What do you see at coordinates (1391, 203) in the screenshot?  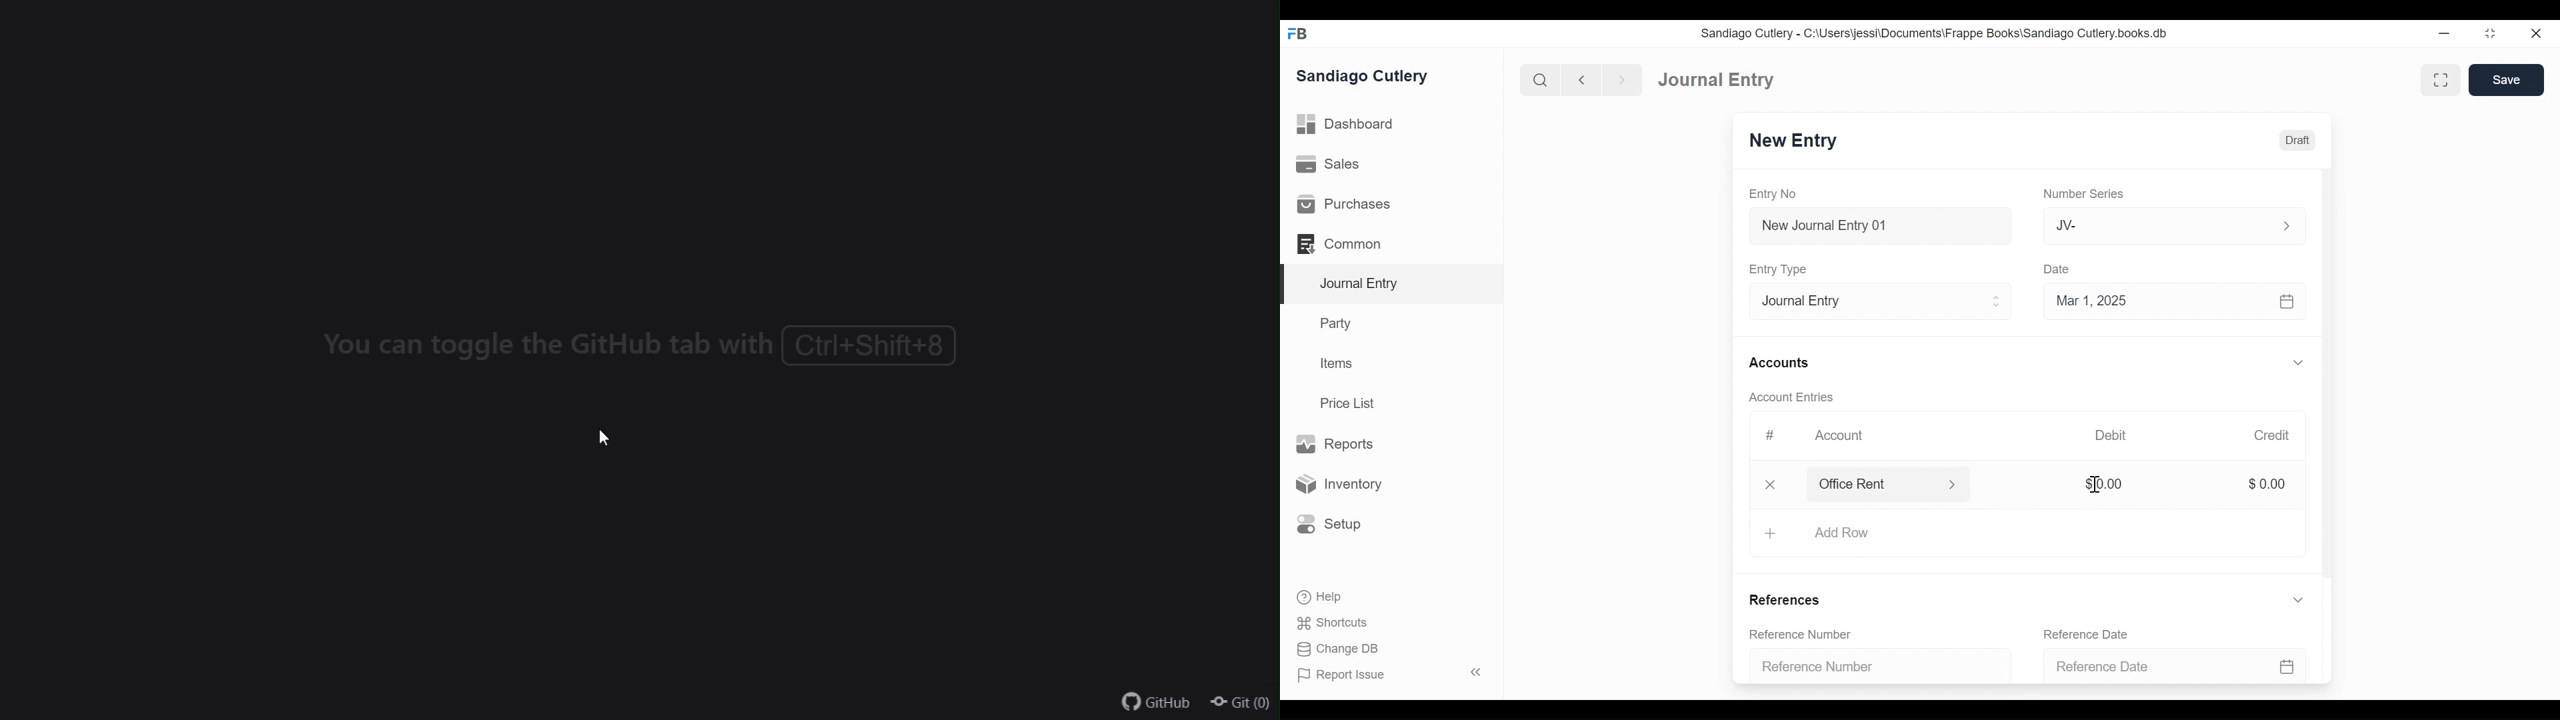 I see `Purchases` at bounding box center [1391, 203].